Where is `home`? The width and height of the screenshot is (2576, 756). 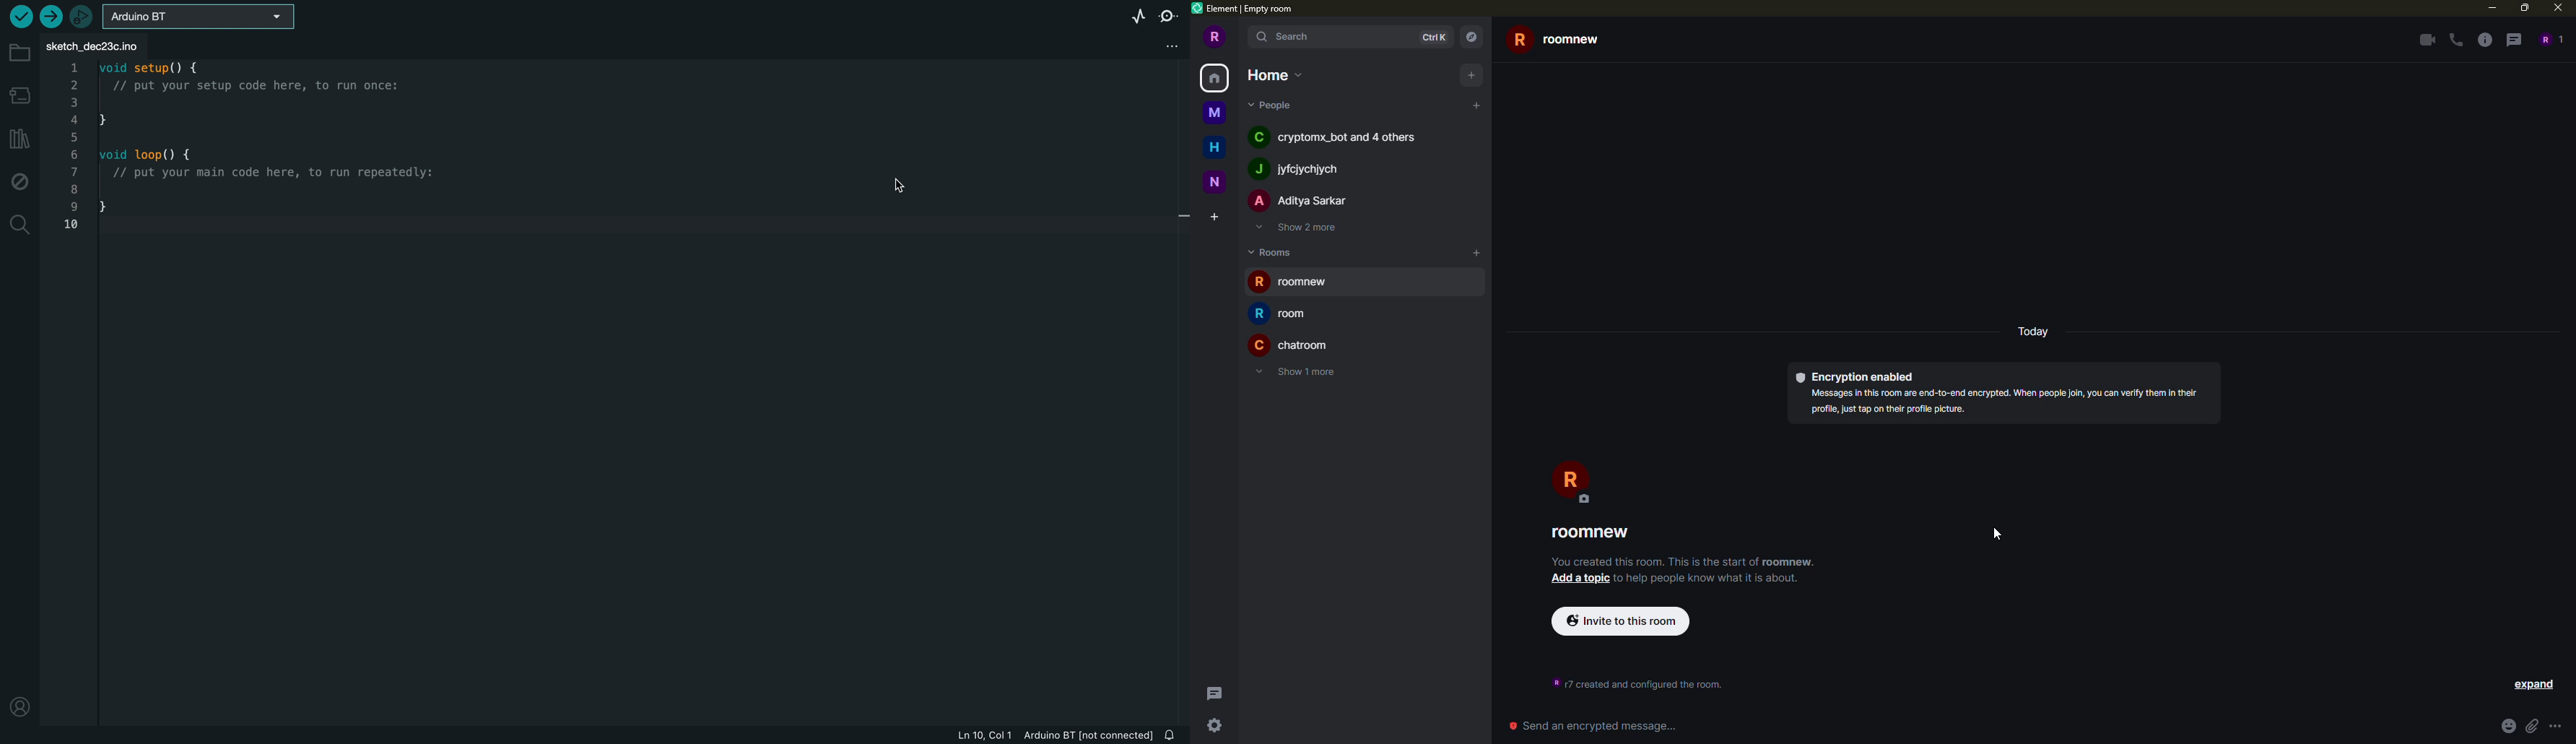
home is located at coordinates (1218, 148).